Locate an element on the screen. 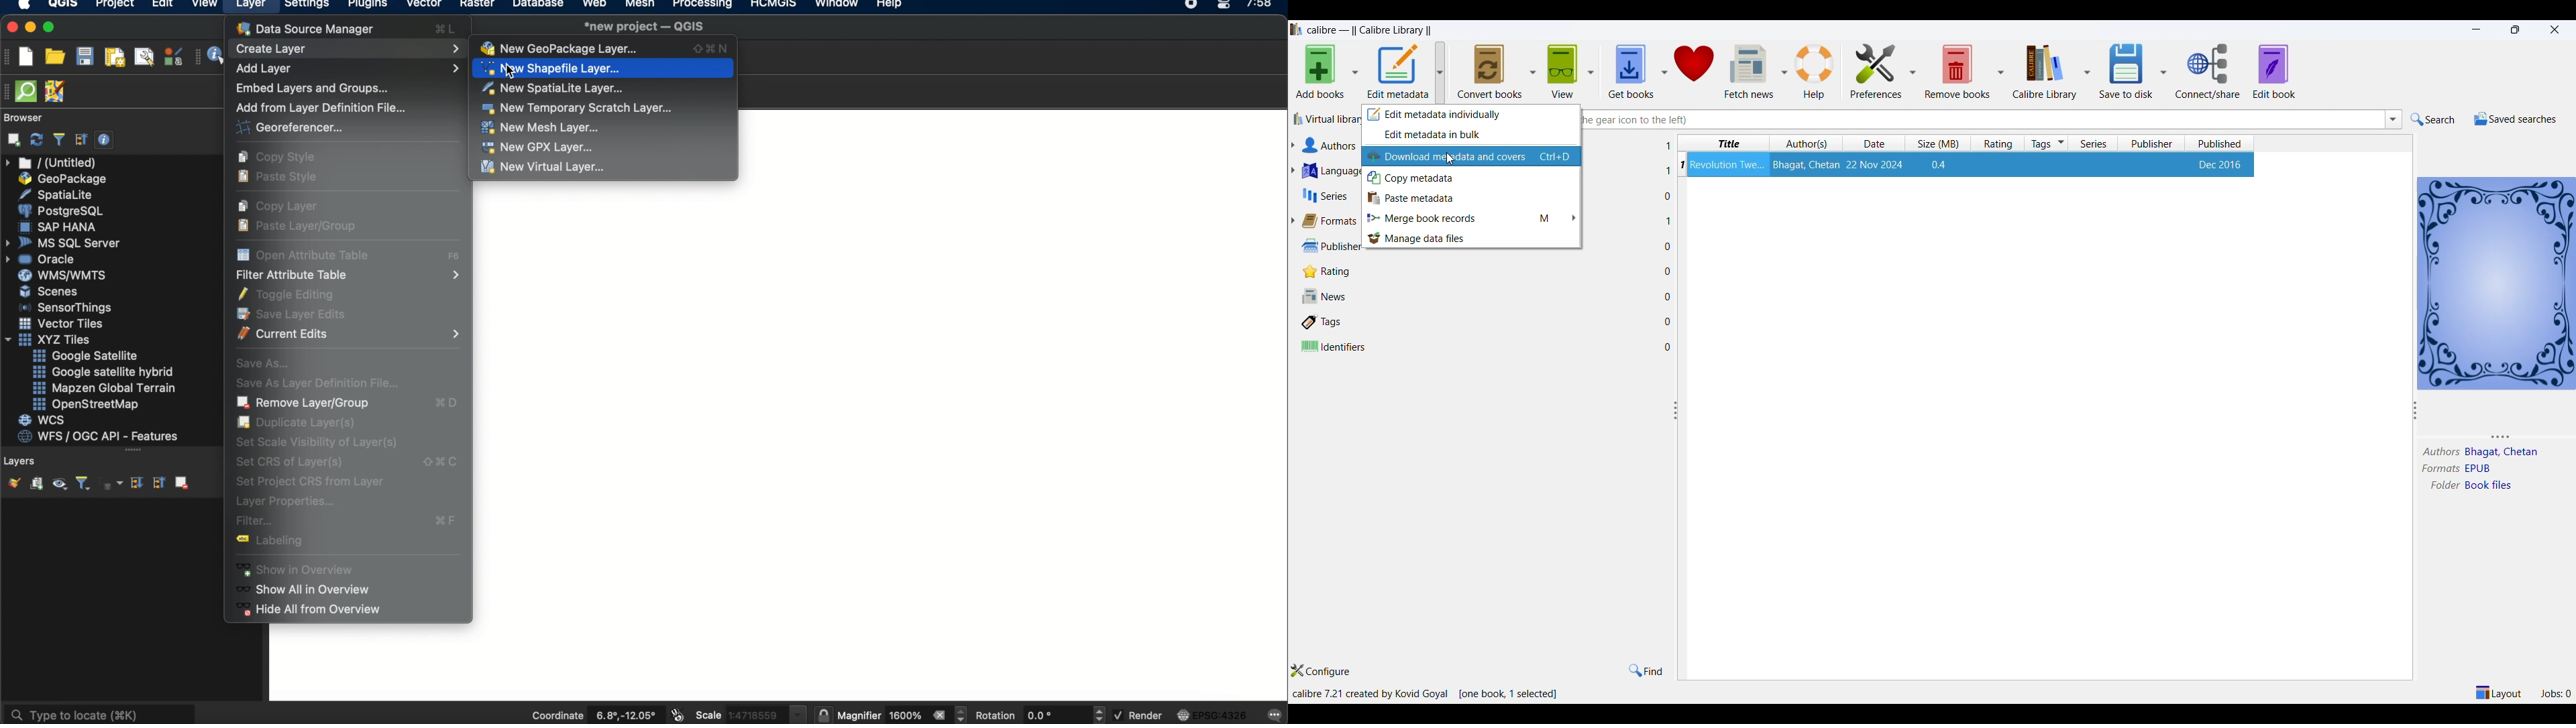  sap hana is located at coordinates (60, 227).